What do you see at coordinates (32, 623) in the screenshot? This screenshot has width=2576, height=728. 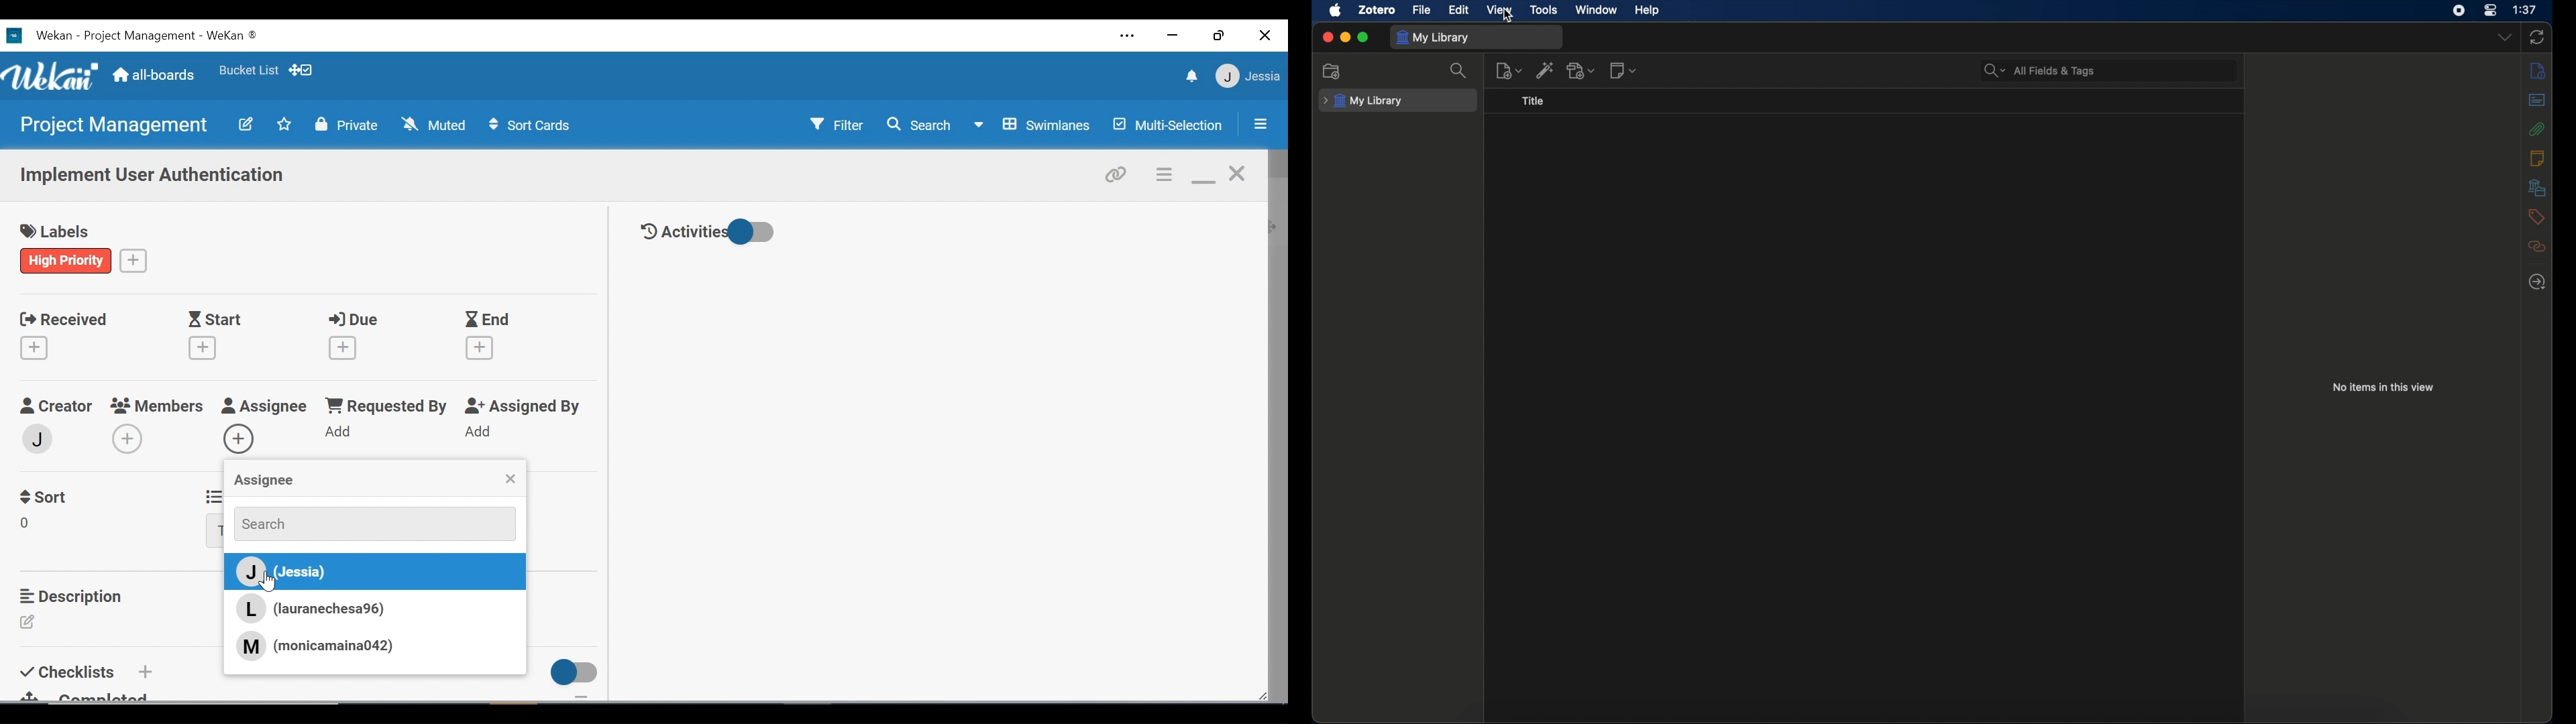 I see `Edit` at bounding box center [32, 623].